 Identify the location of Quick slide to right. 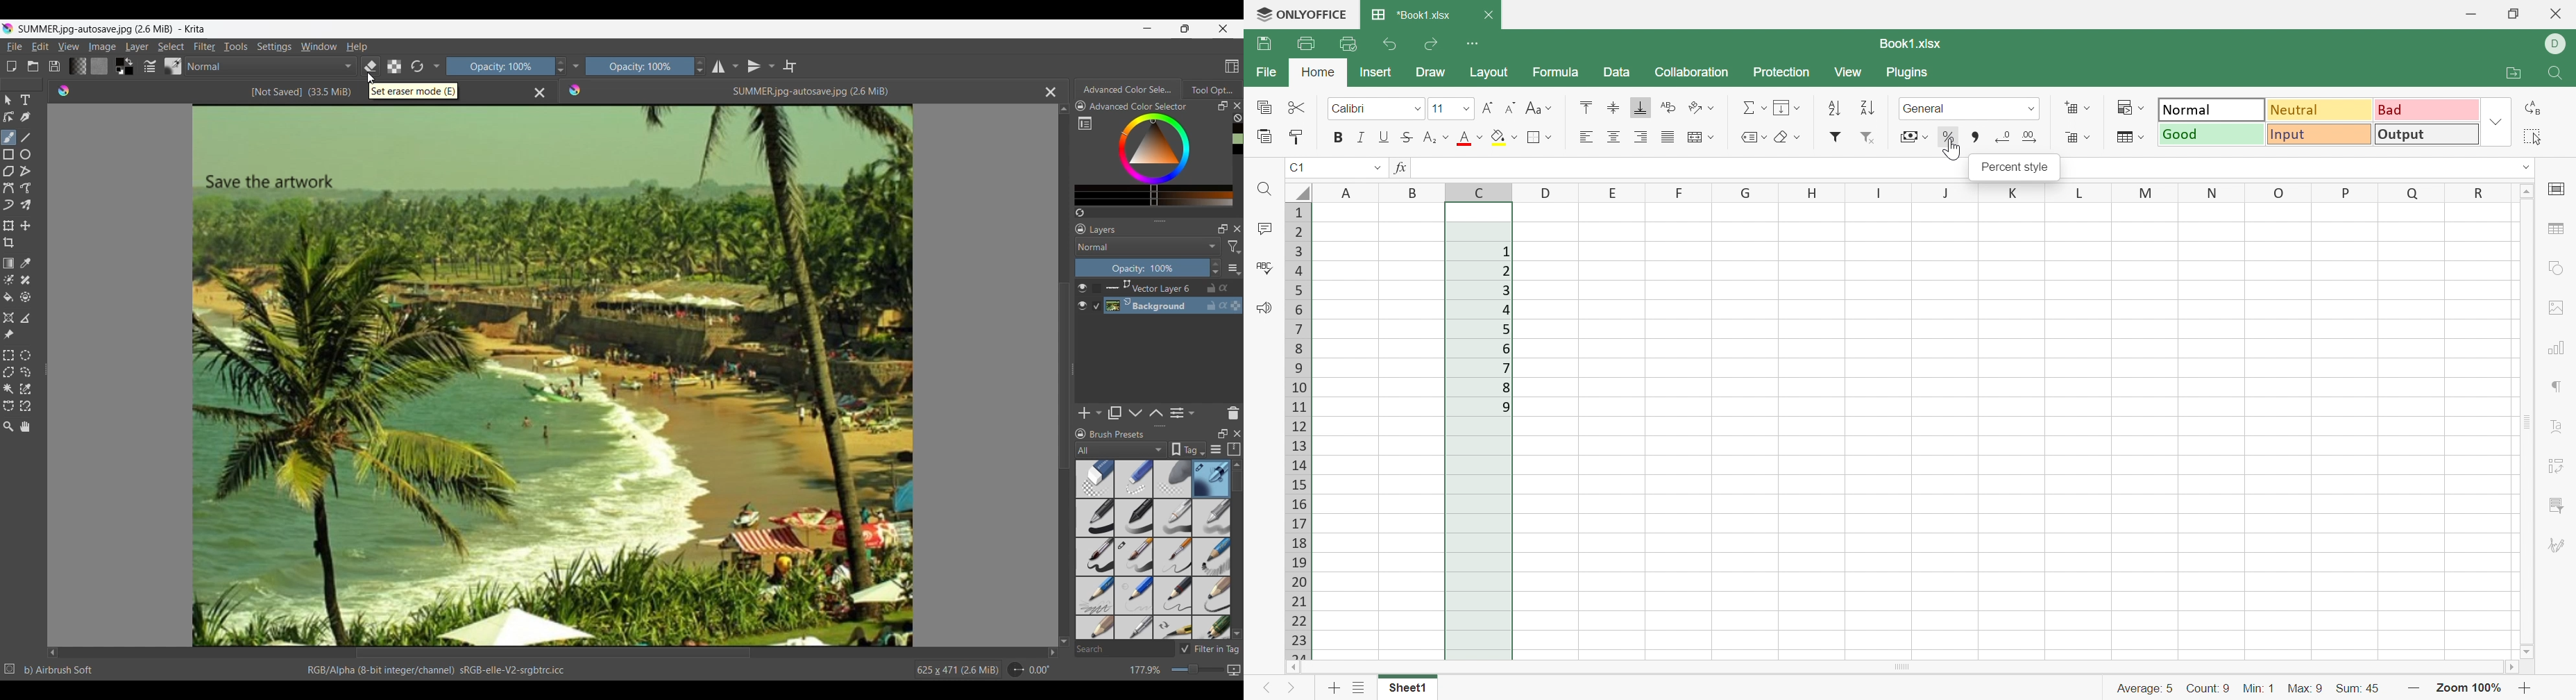
(1053, 653).